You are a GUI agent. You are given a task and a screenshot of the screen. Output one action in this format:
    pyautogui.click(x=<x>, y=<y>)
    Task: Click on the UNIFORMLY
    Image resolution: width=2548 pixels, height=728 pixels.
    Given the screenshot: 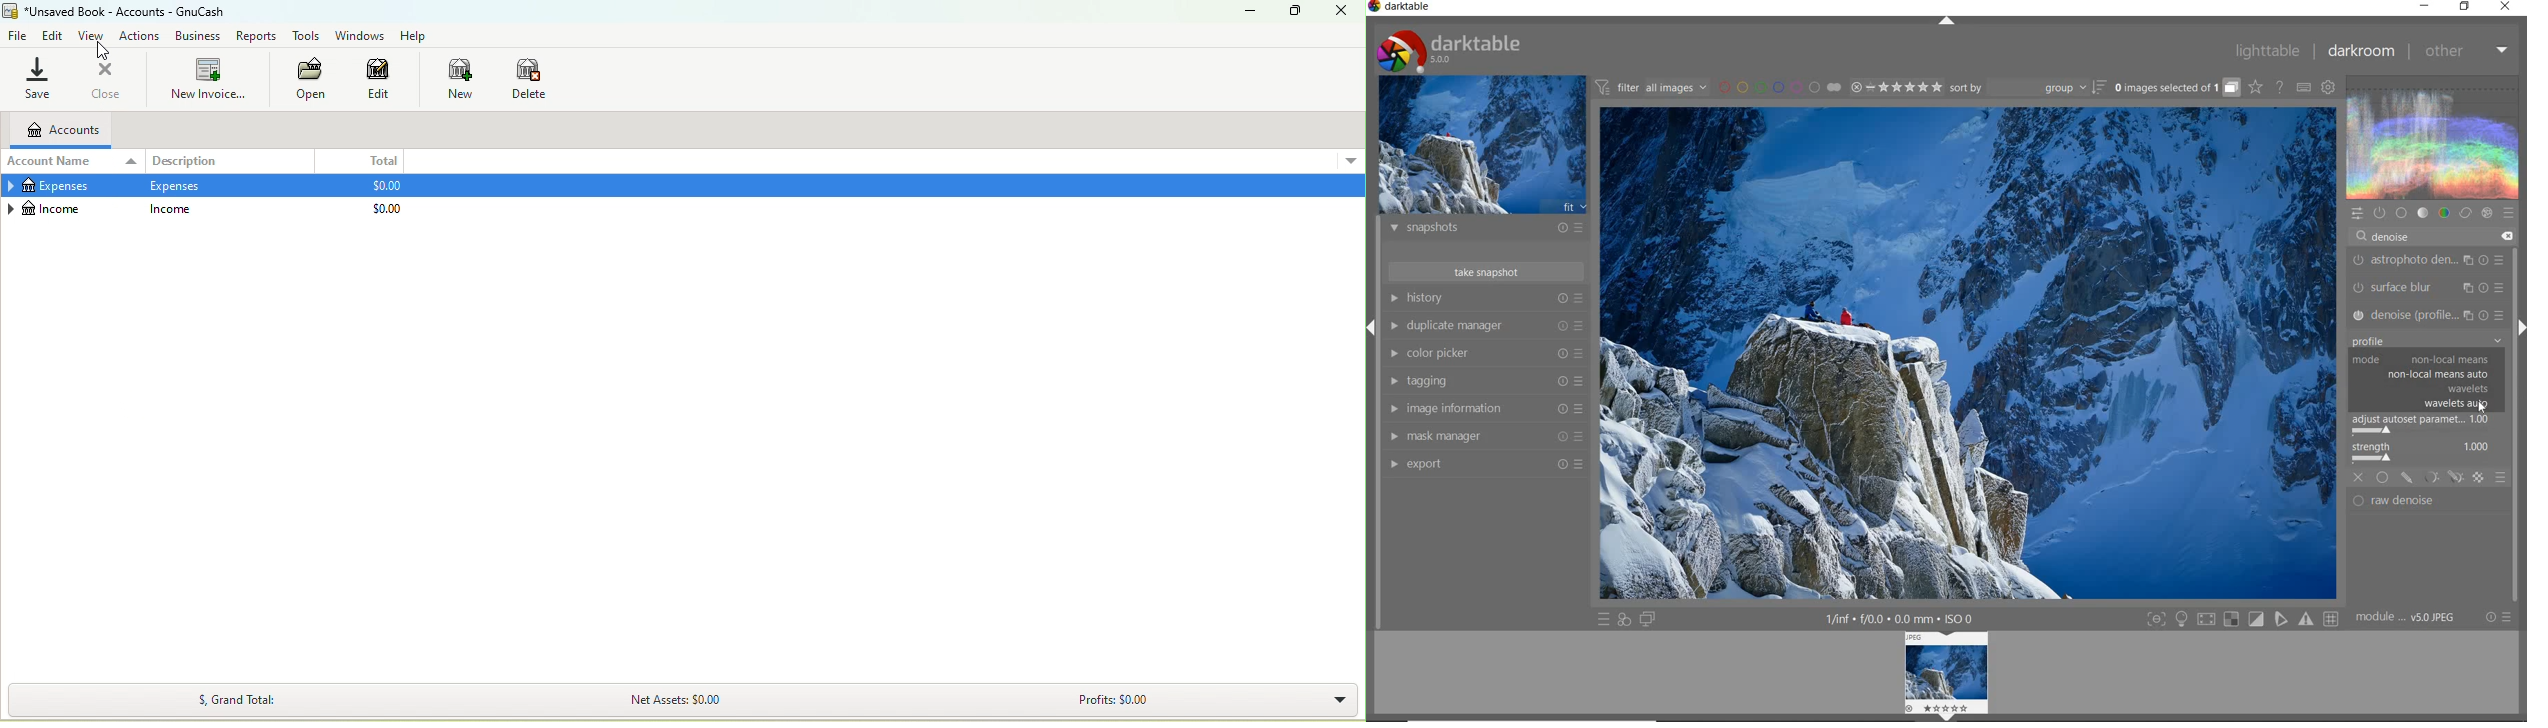 What is the action you would take?
    pyautogui.click(x=2383, y=478)
    